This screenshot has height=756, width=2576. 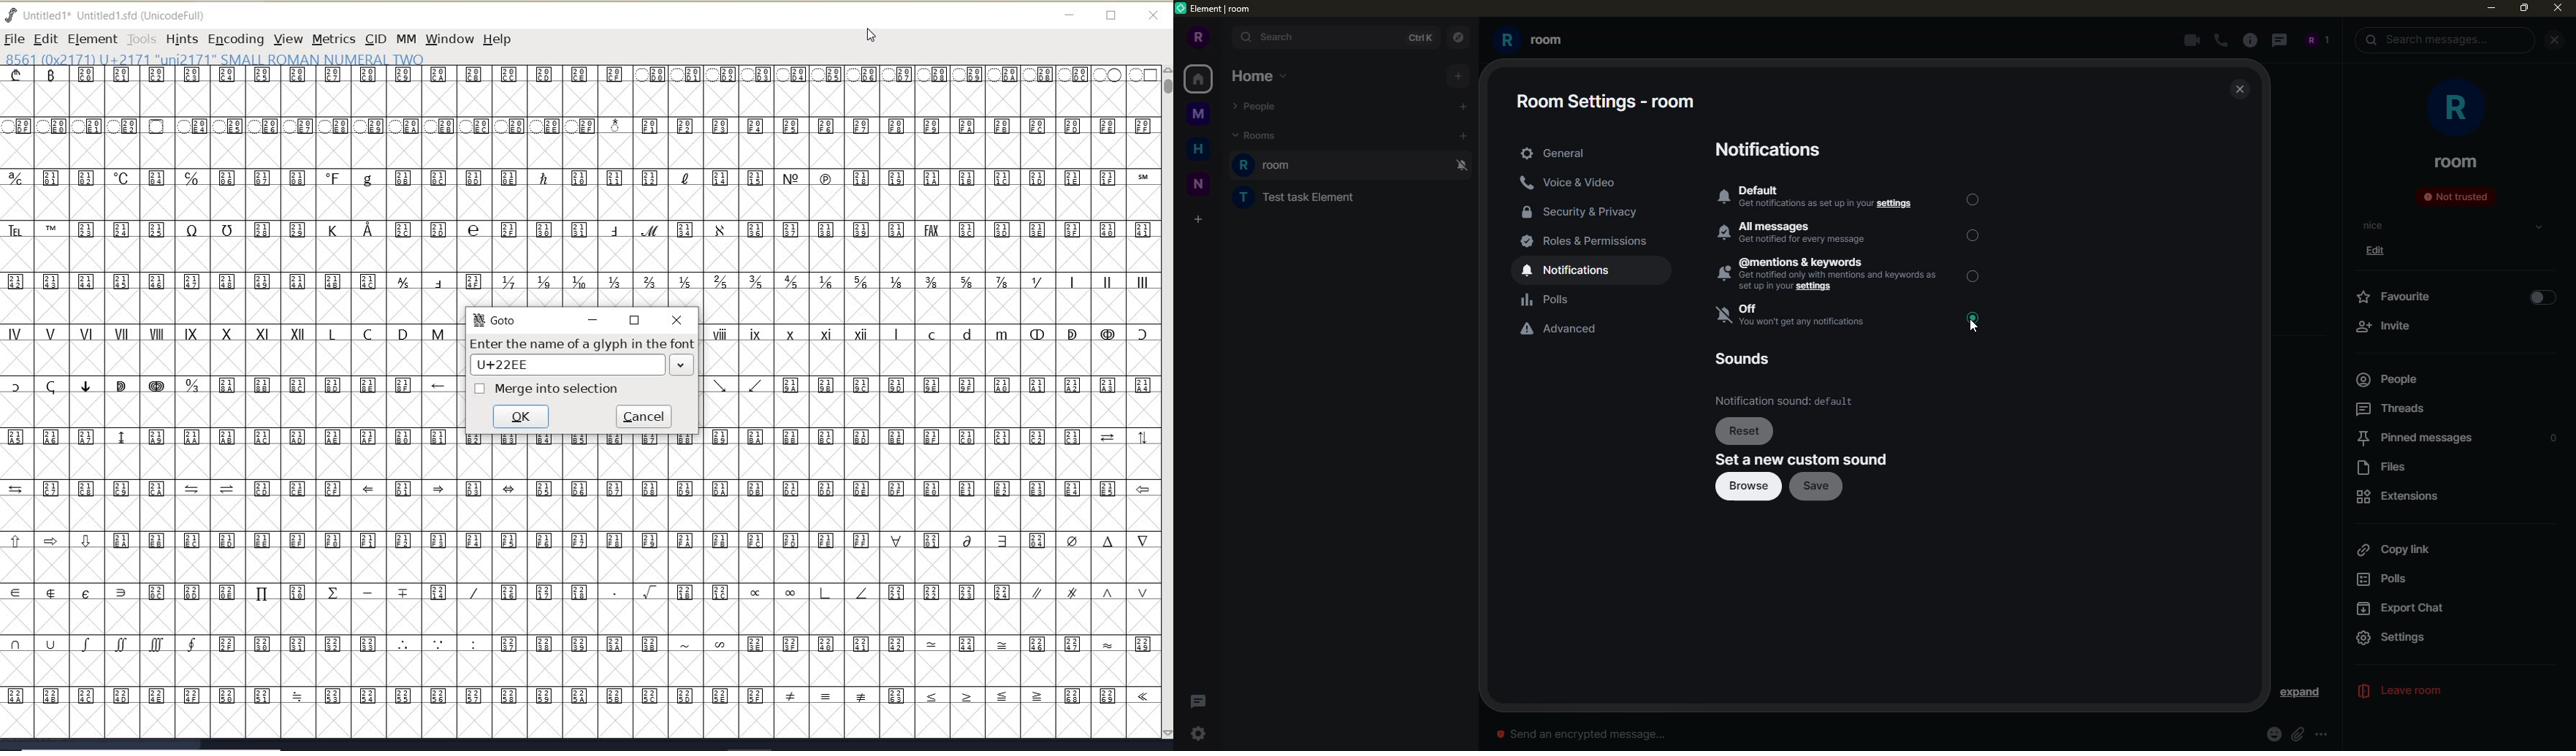 What do you see at coordinates (1460, 165) in the screenshot?
I see `do not disturb` at bounding box center [1460, 165].